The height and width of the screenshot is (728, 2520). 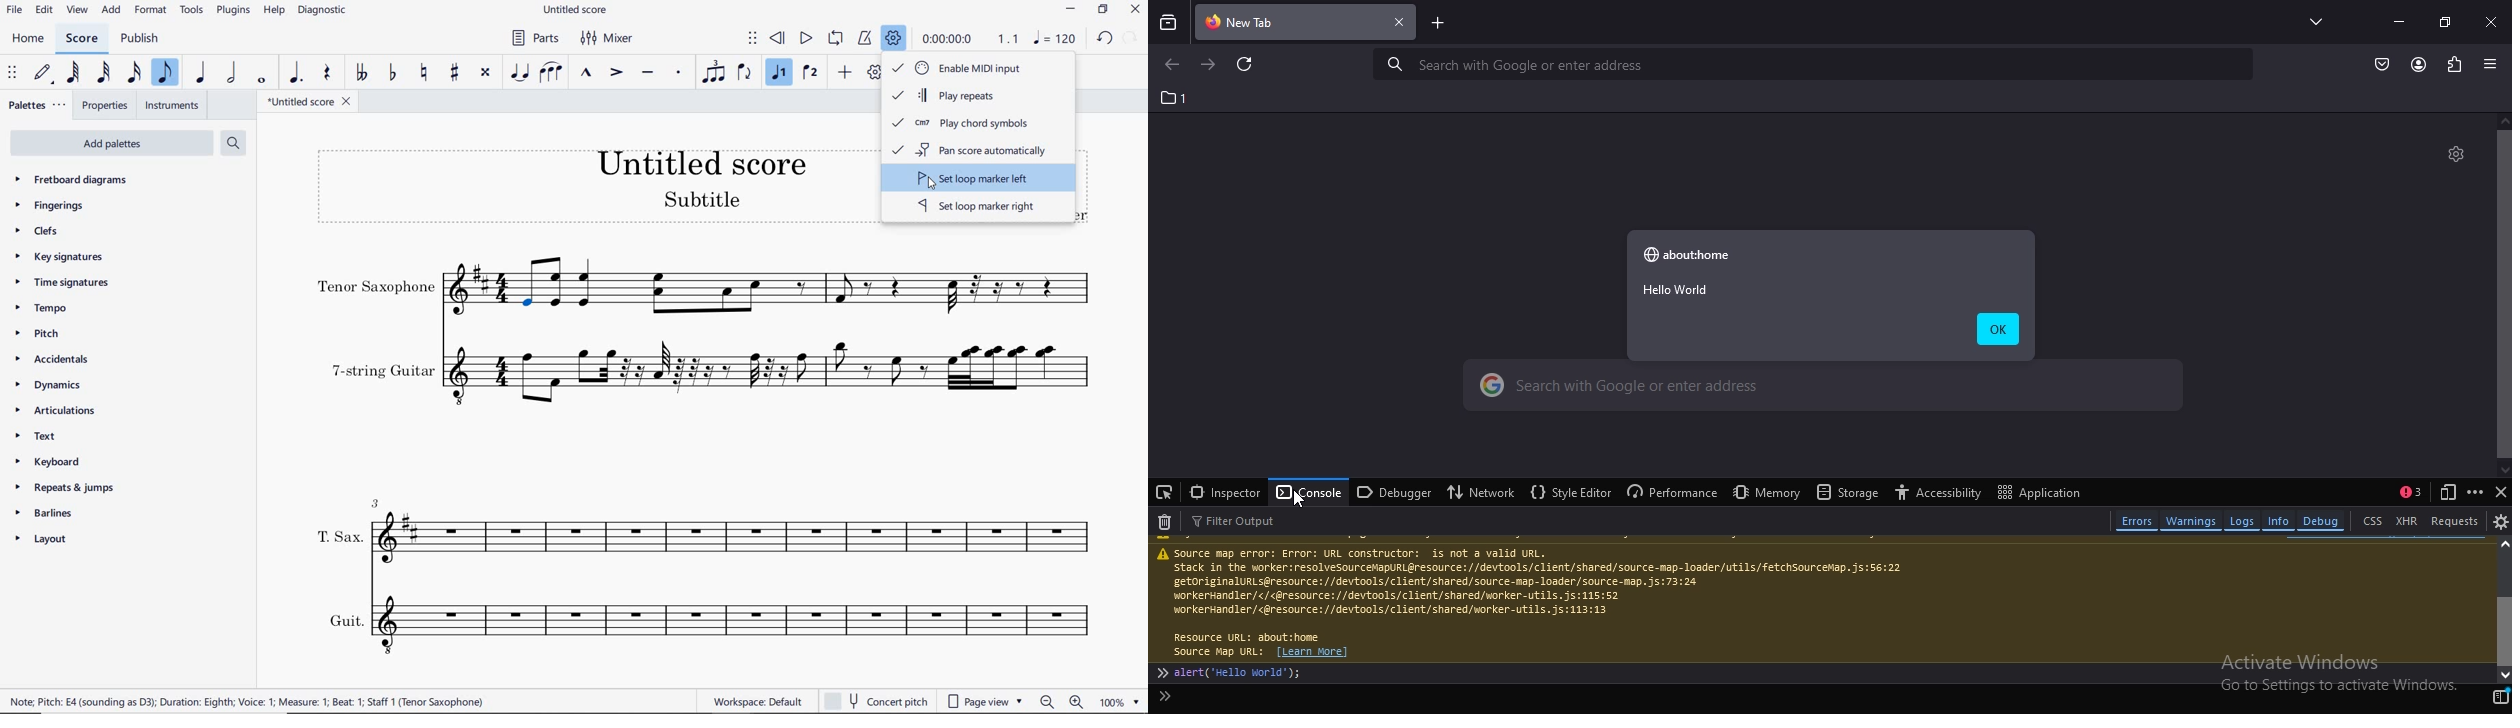 I want to click on REST, so click(x=326, y=73).